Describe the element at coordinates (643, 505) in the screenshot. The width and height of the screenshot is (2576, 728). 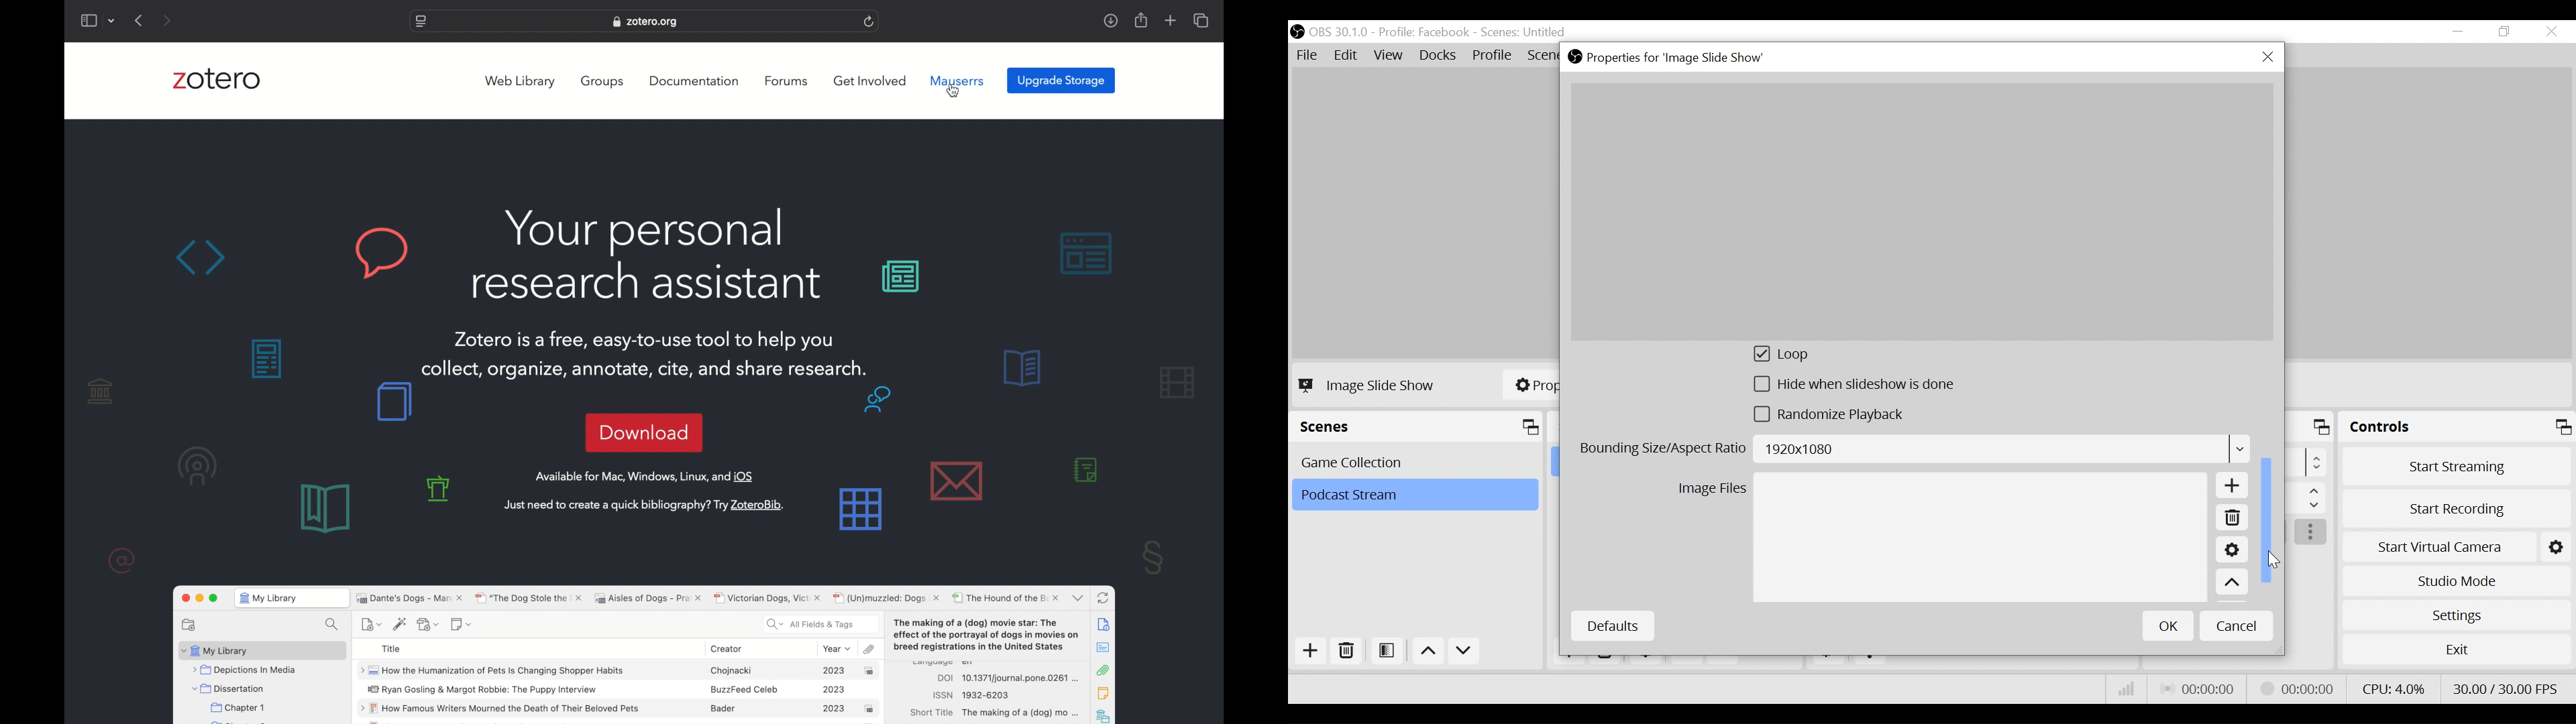
I see `just need to create a quick bibliography? try zoterobib` at that location.